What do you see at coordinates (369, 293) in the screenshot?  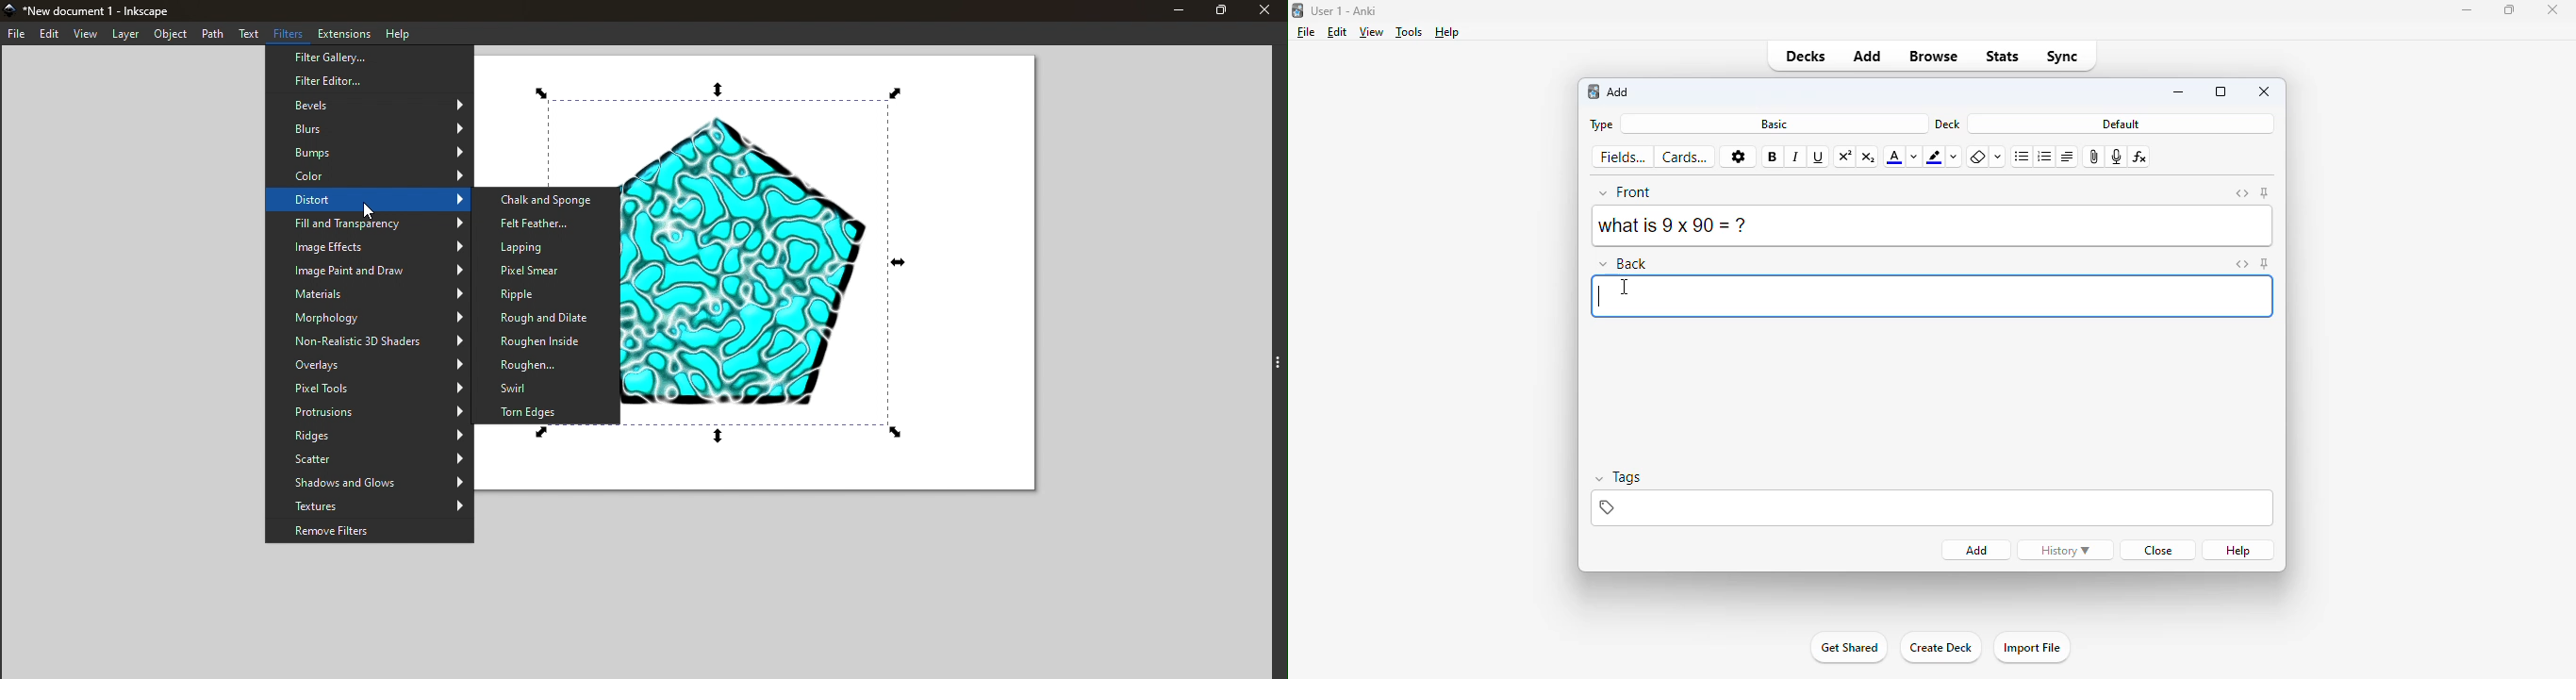 I see `Materials` at bounding box center [369, 293].